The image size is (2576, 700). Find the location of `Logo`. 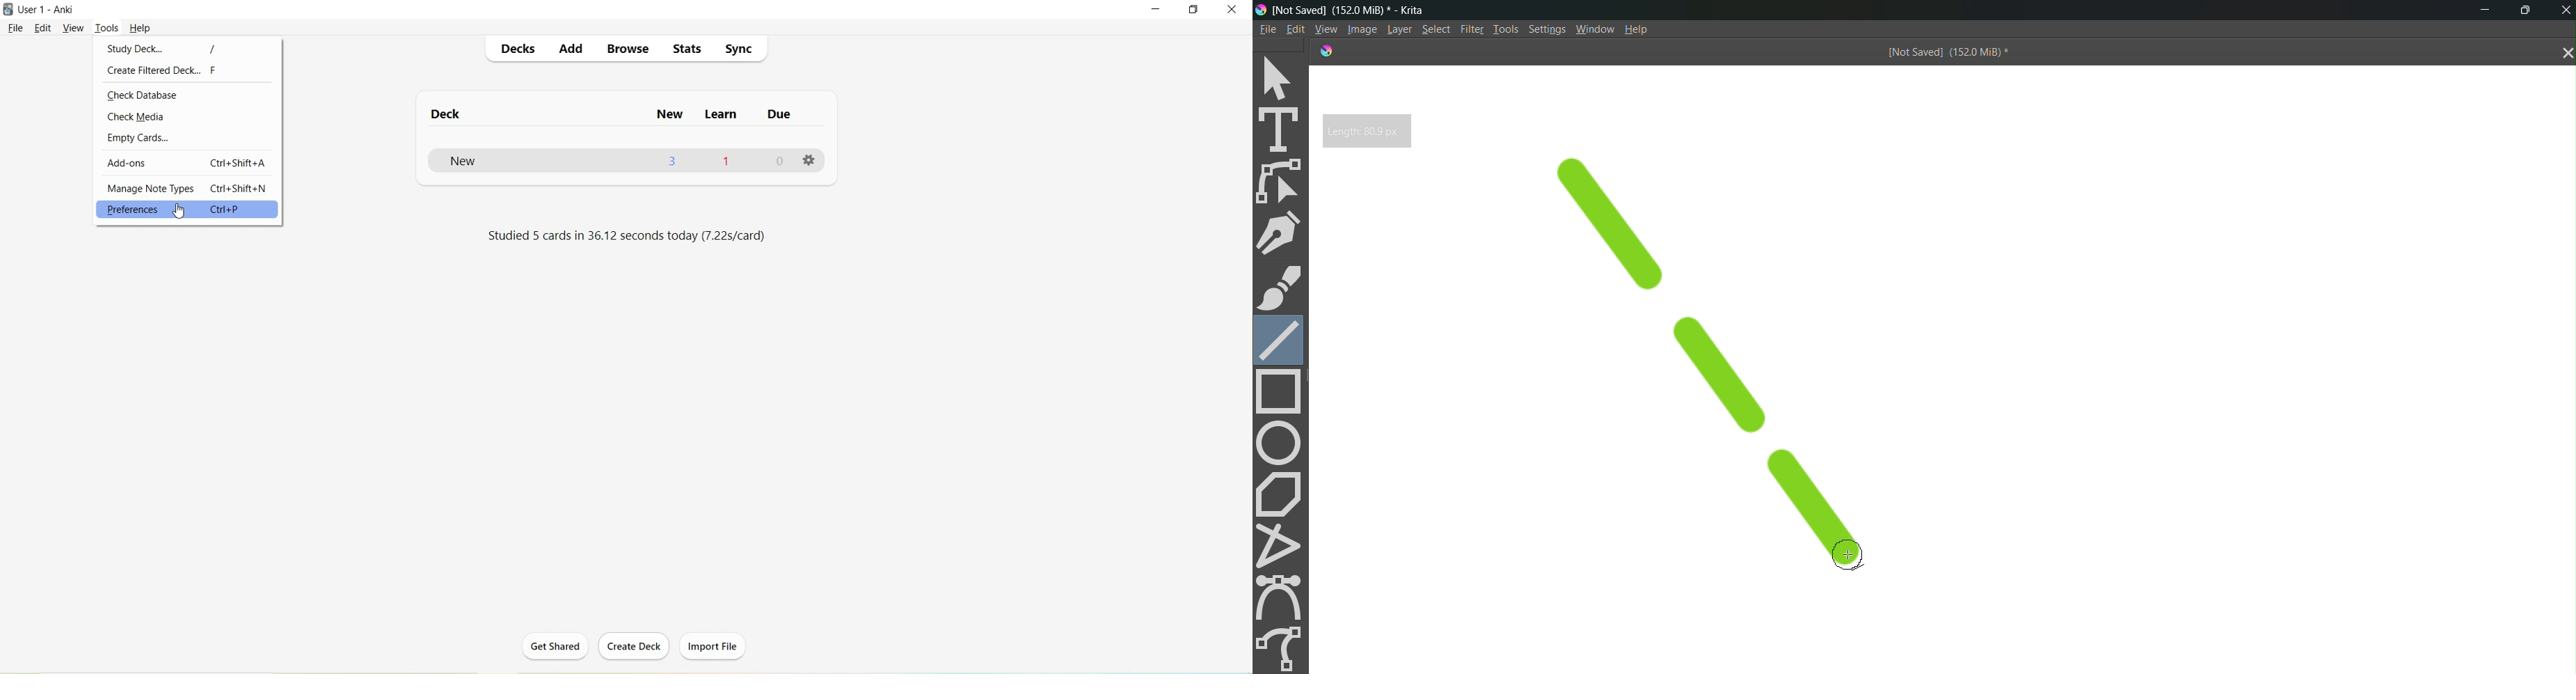

Logo is located at coordinates (10, 10).